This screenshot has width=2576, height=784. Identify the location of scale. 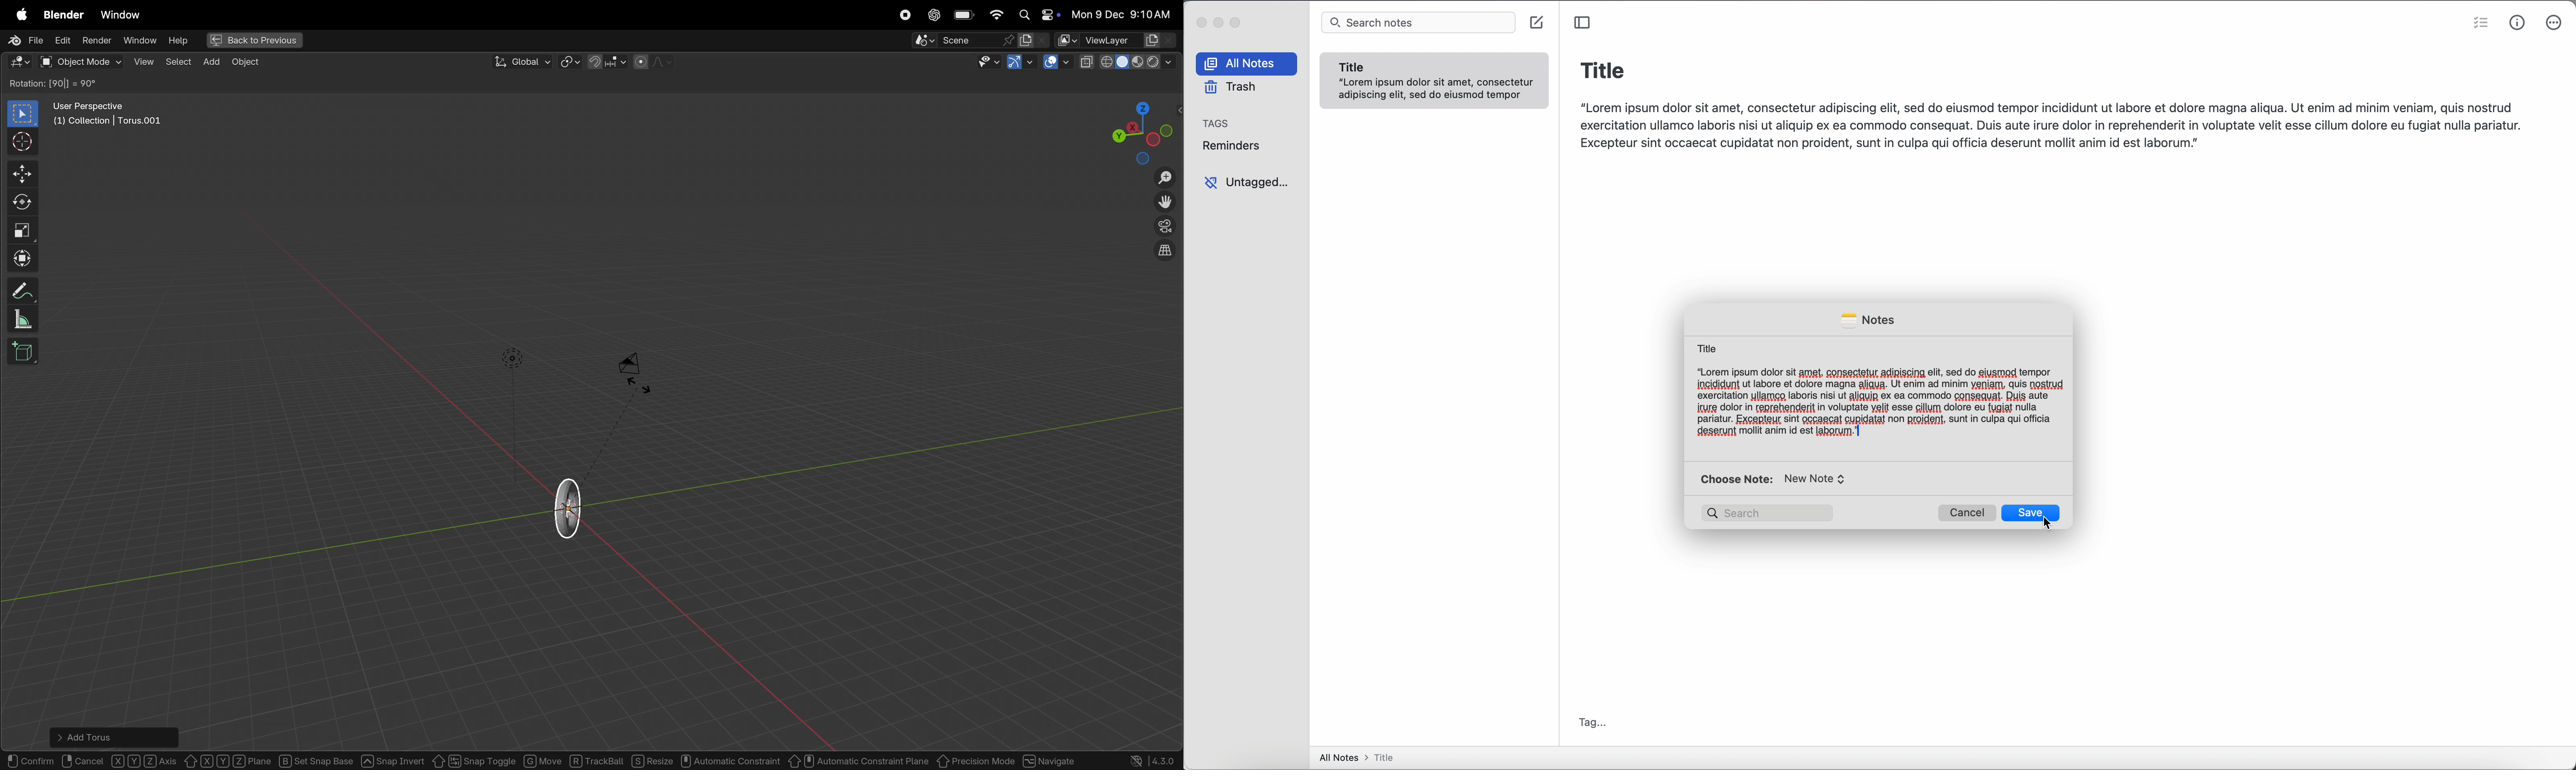
(24, 230).